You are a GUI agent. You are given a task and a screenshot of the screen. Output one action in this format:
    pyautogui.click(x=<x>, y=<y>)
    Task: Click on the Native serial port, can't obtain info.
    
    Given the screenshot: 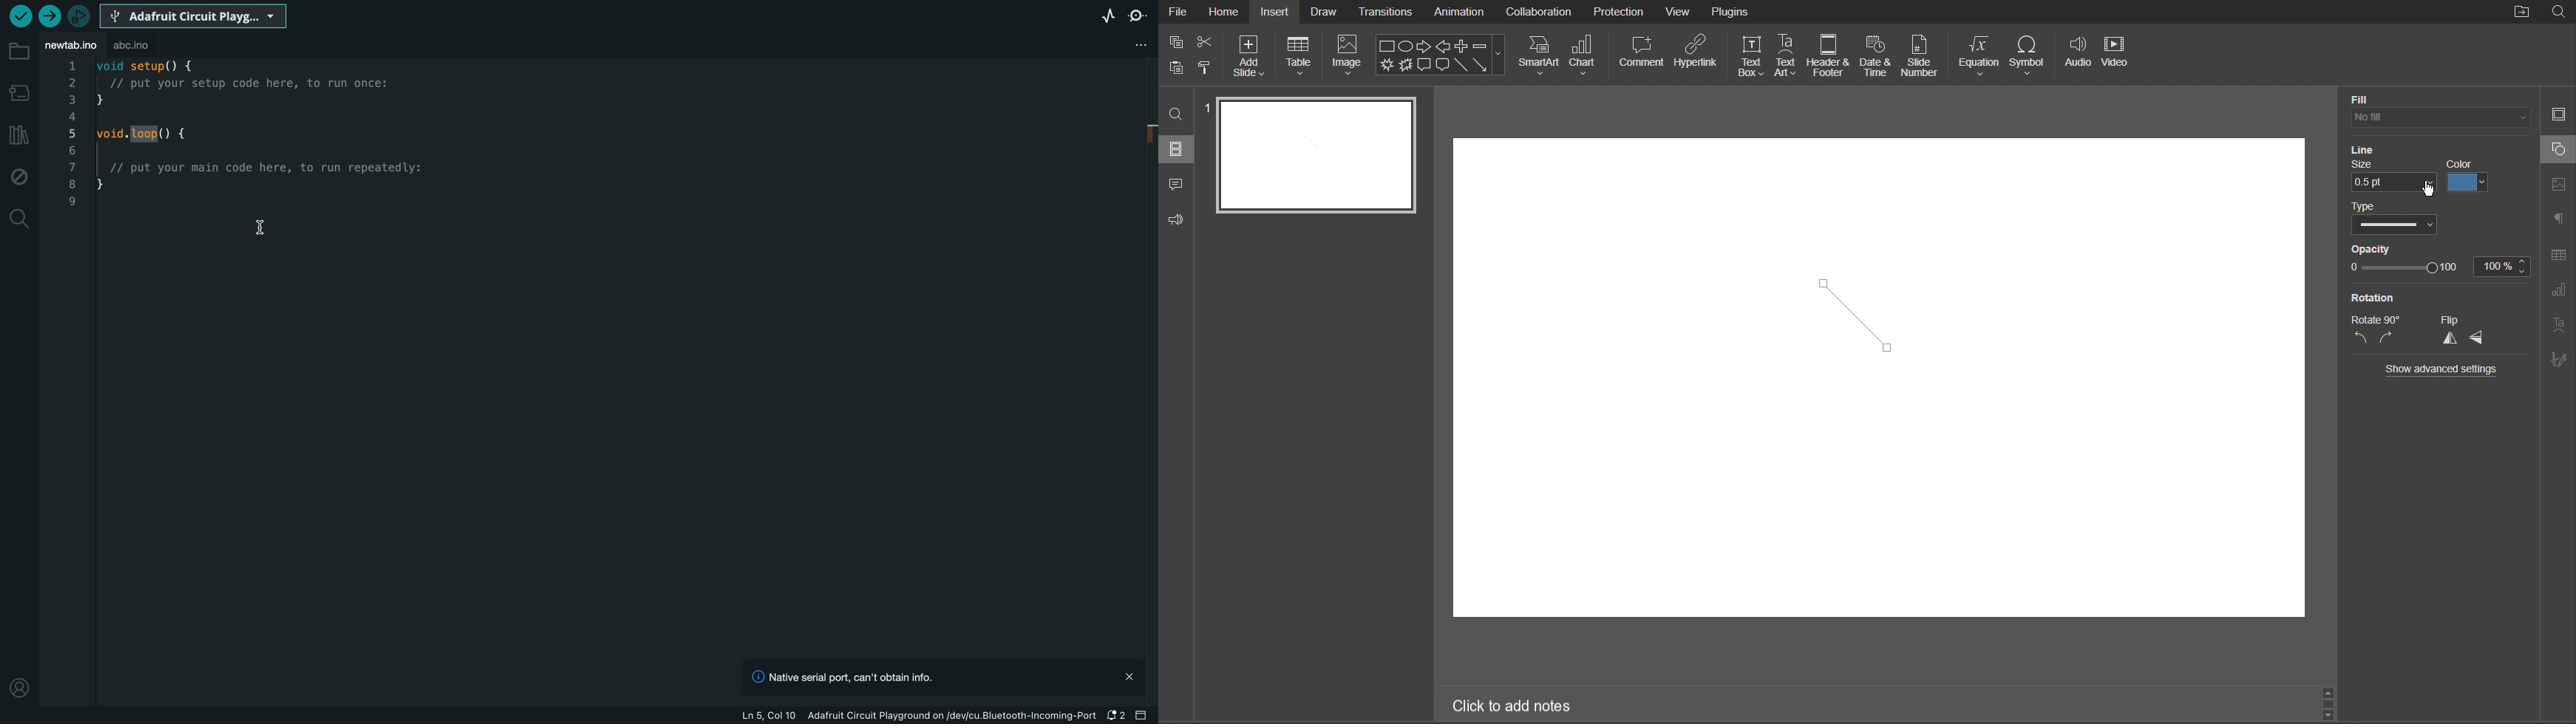 What is the action you would take?
    pyautogui.click(x=837, y=677)
    